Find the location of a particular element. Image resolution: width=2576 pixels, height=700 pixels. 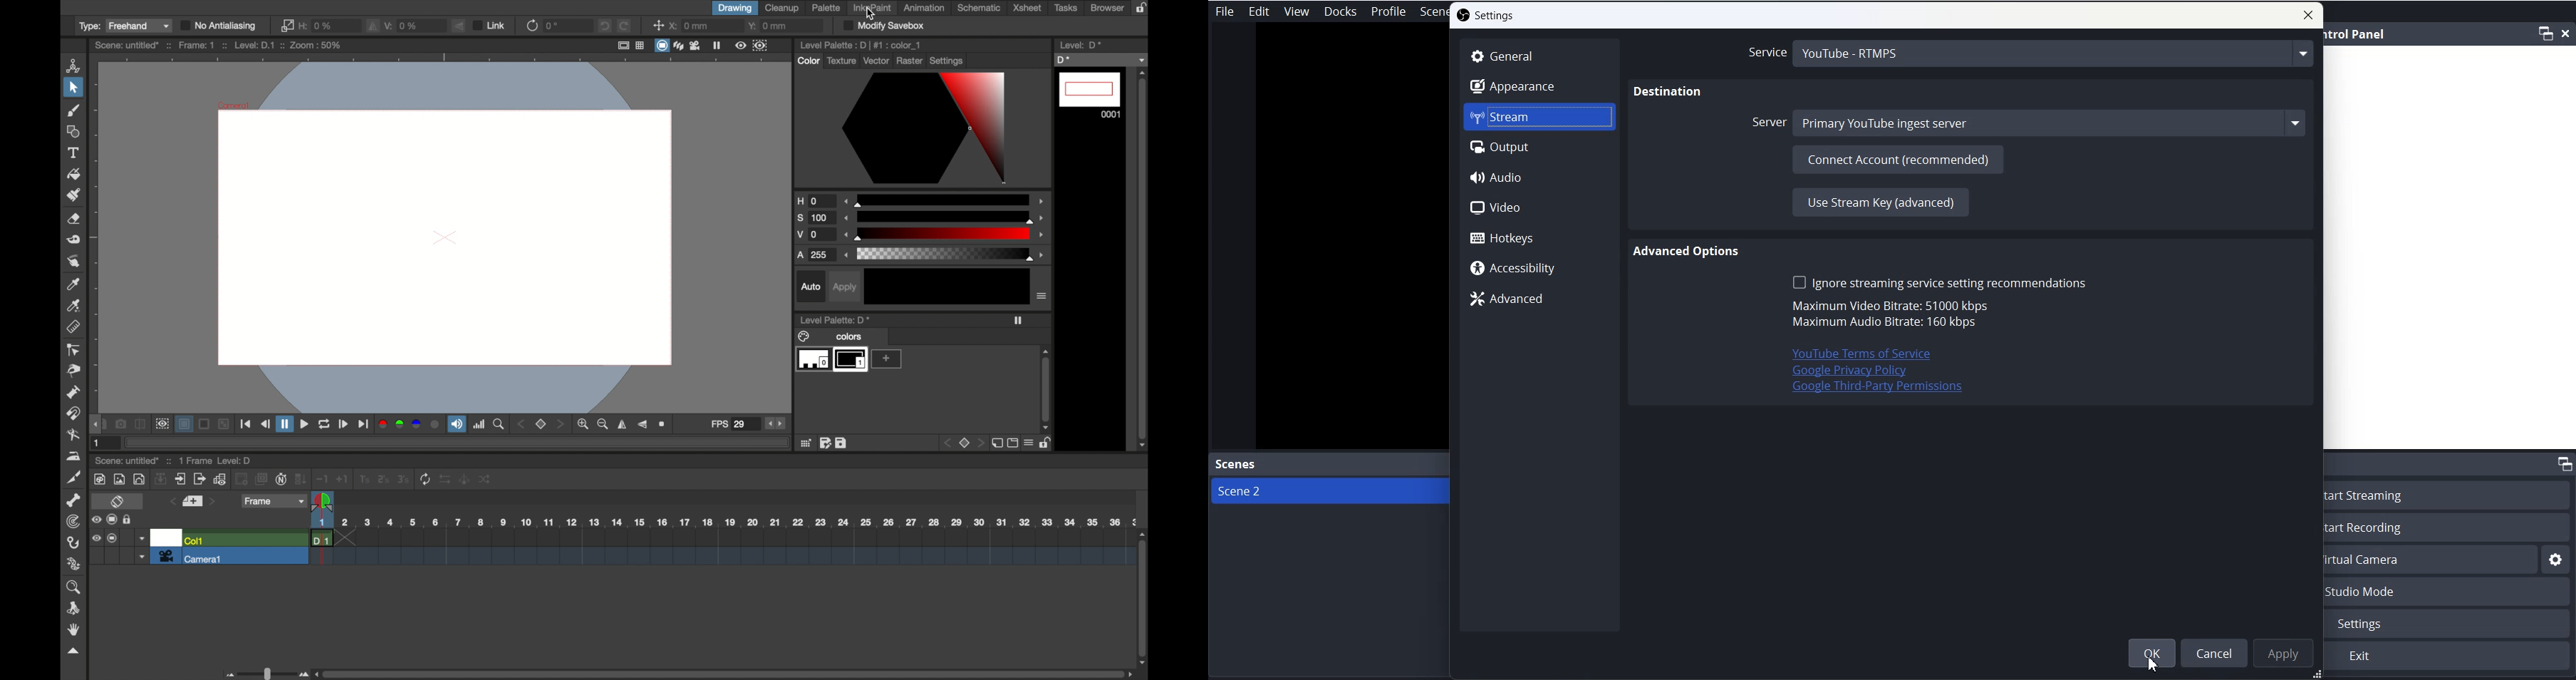

Decks is located at coordinates (1341, 11).